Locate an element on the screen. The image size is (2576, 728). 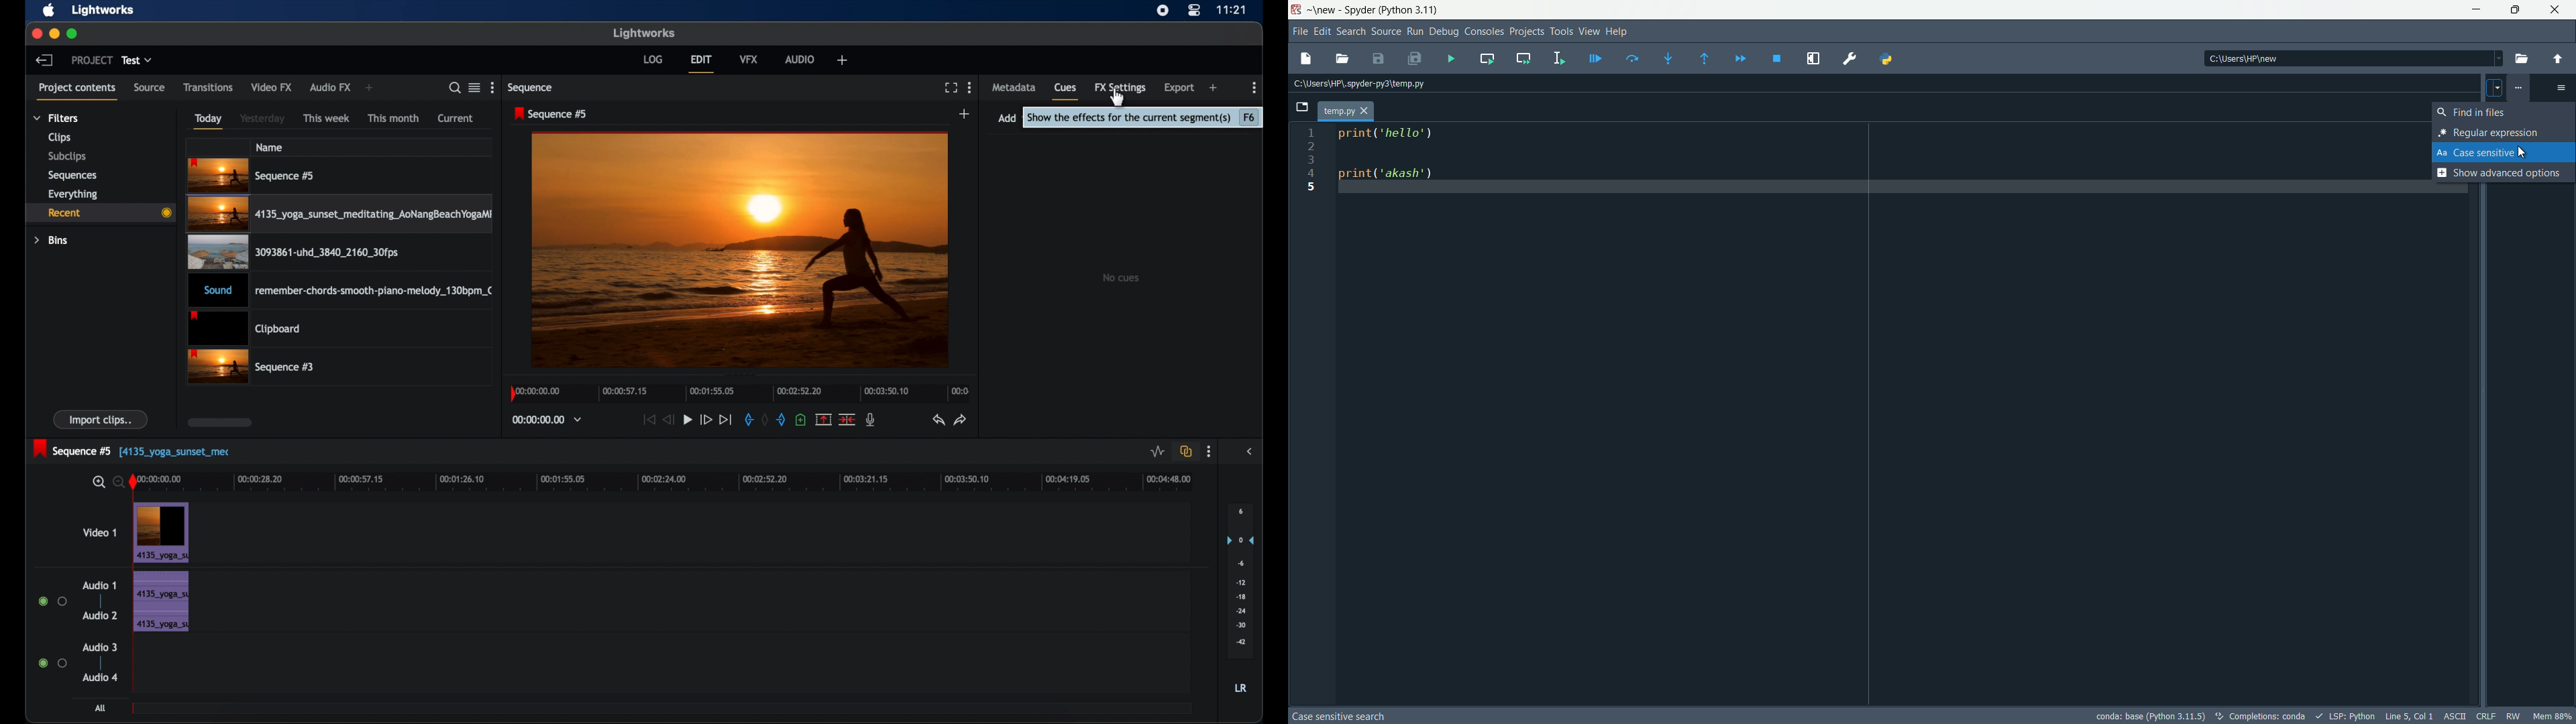
Edit menu is located at coordinates (1321, 31).